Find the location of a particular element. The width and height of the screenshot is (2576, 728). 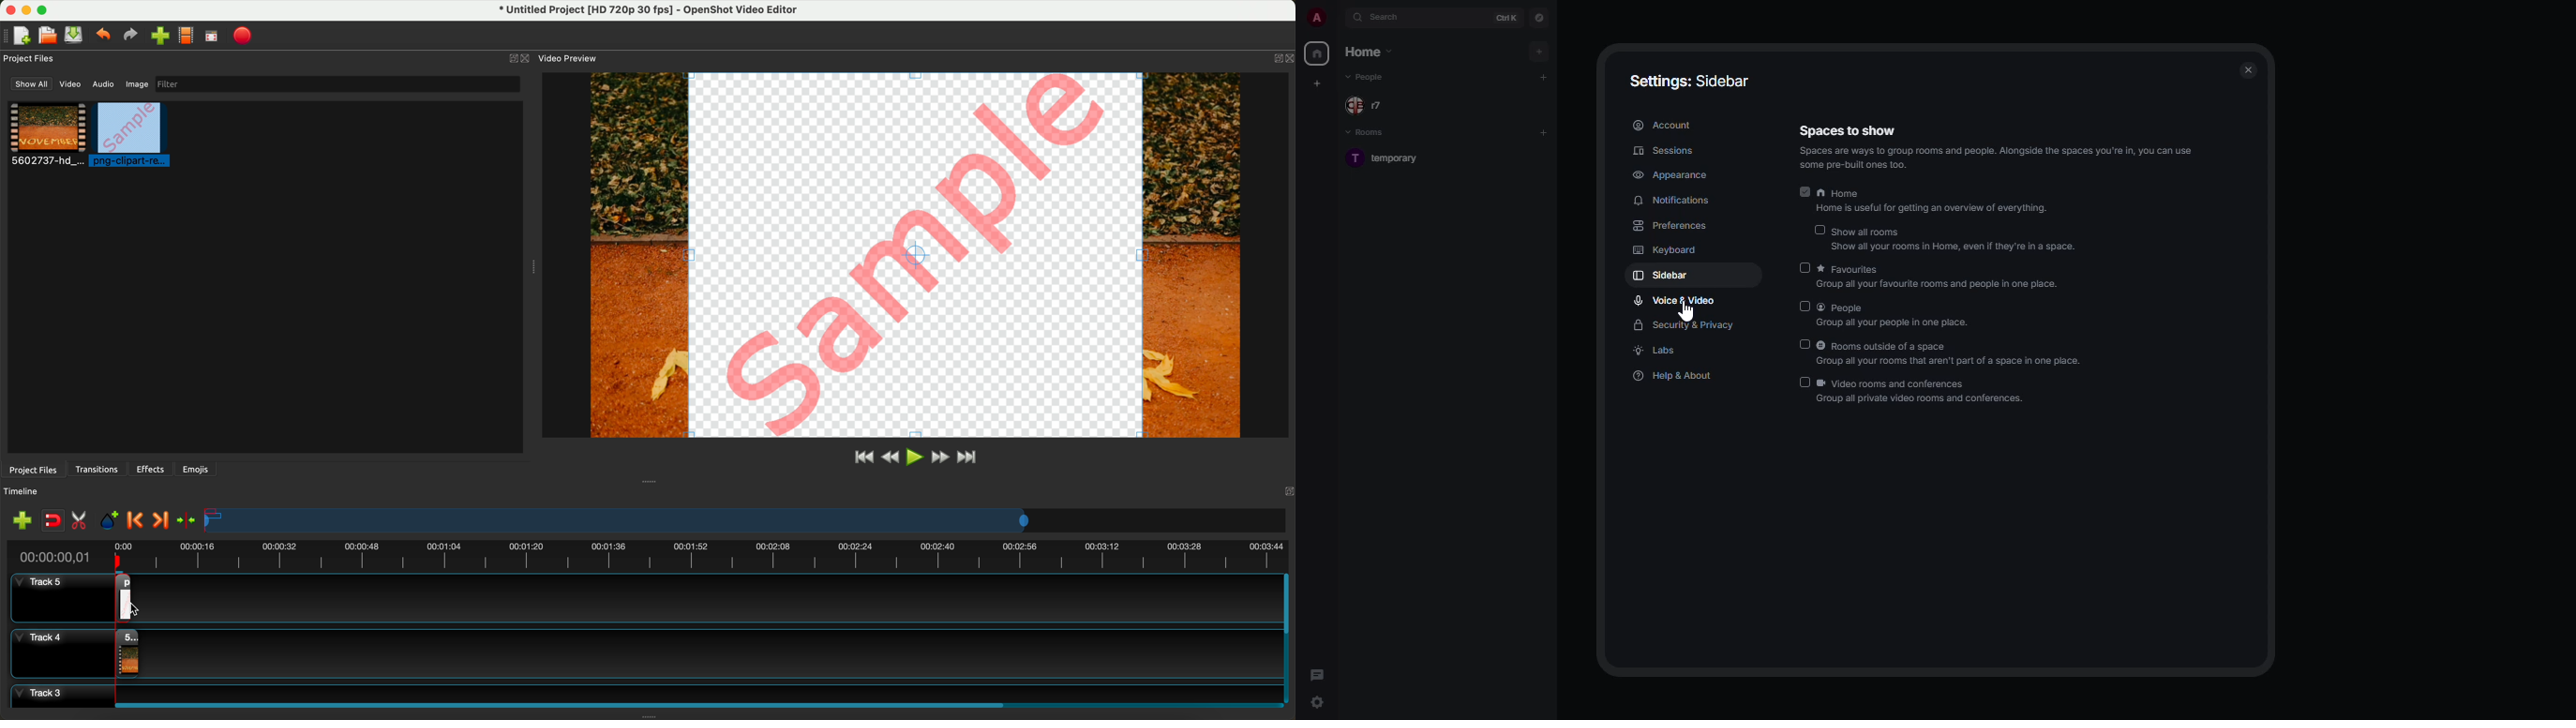

people is located at coordinates (1369, 107).